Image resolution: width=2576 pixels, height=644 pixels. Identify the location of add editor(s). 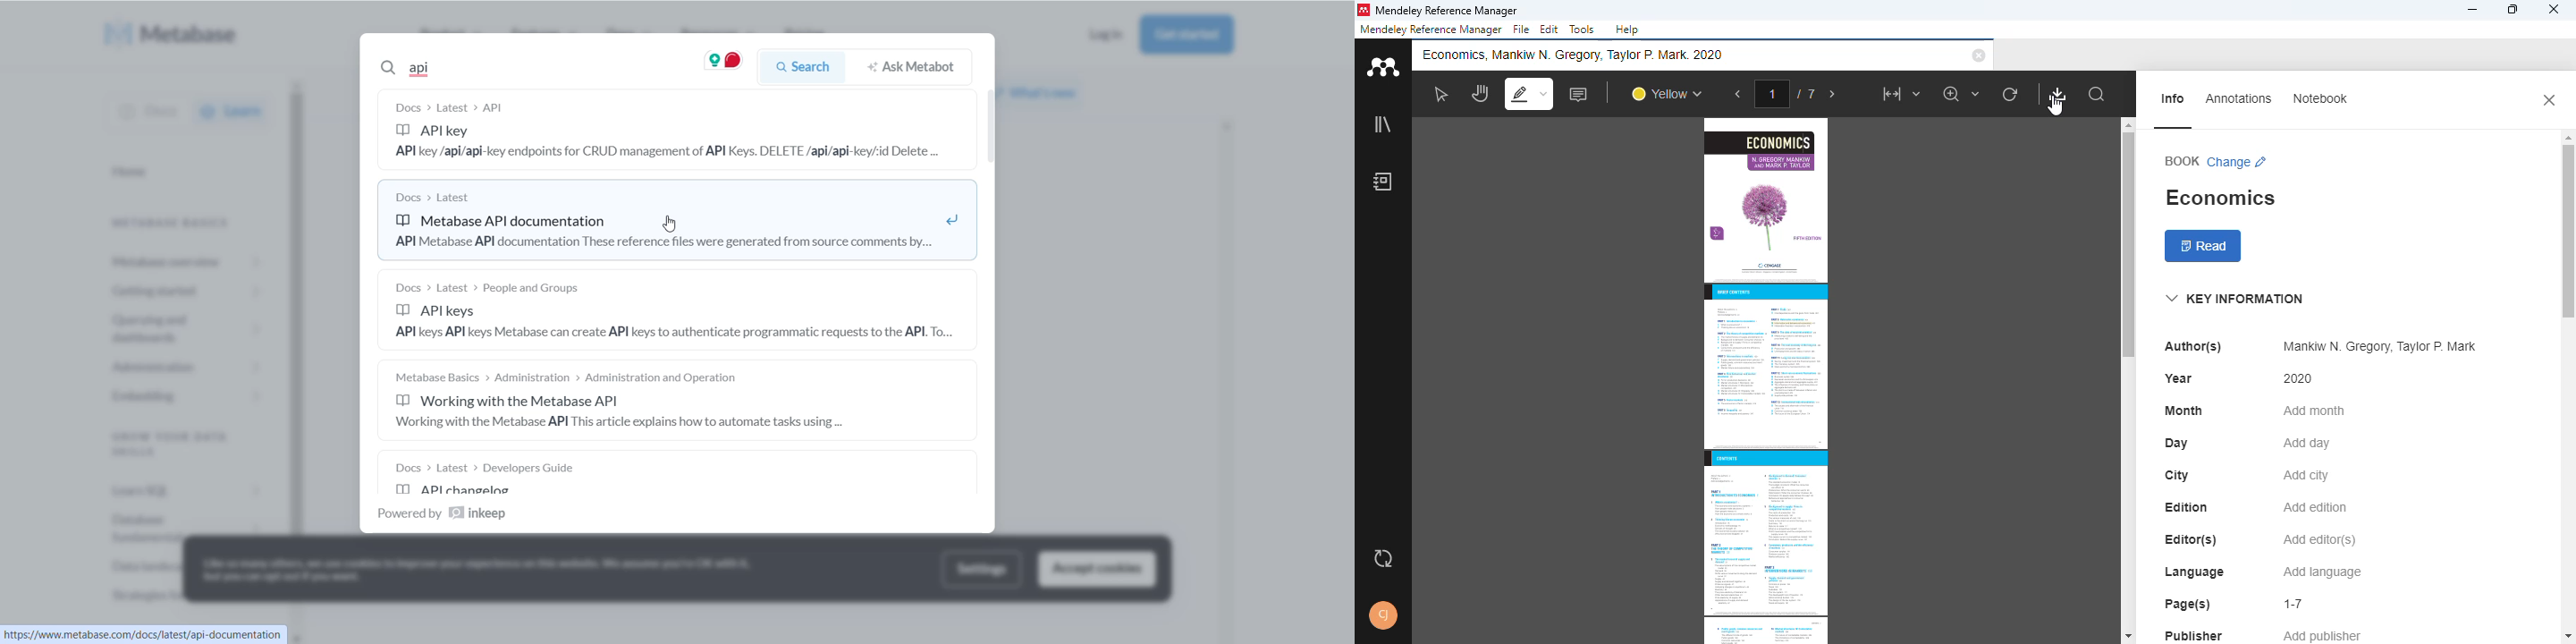
(2320, 541).